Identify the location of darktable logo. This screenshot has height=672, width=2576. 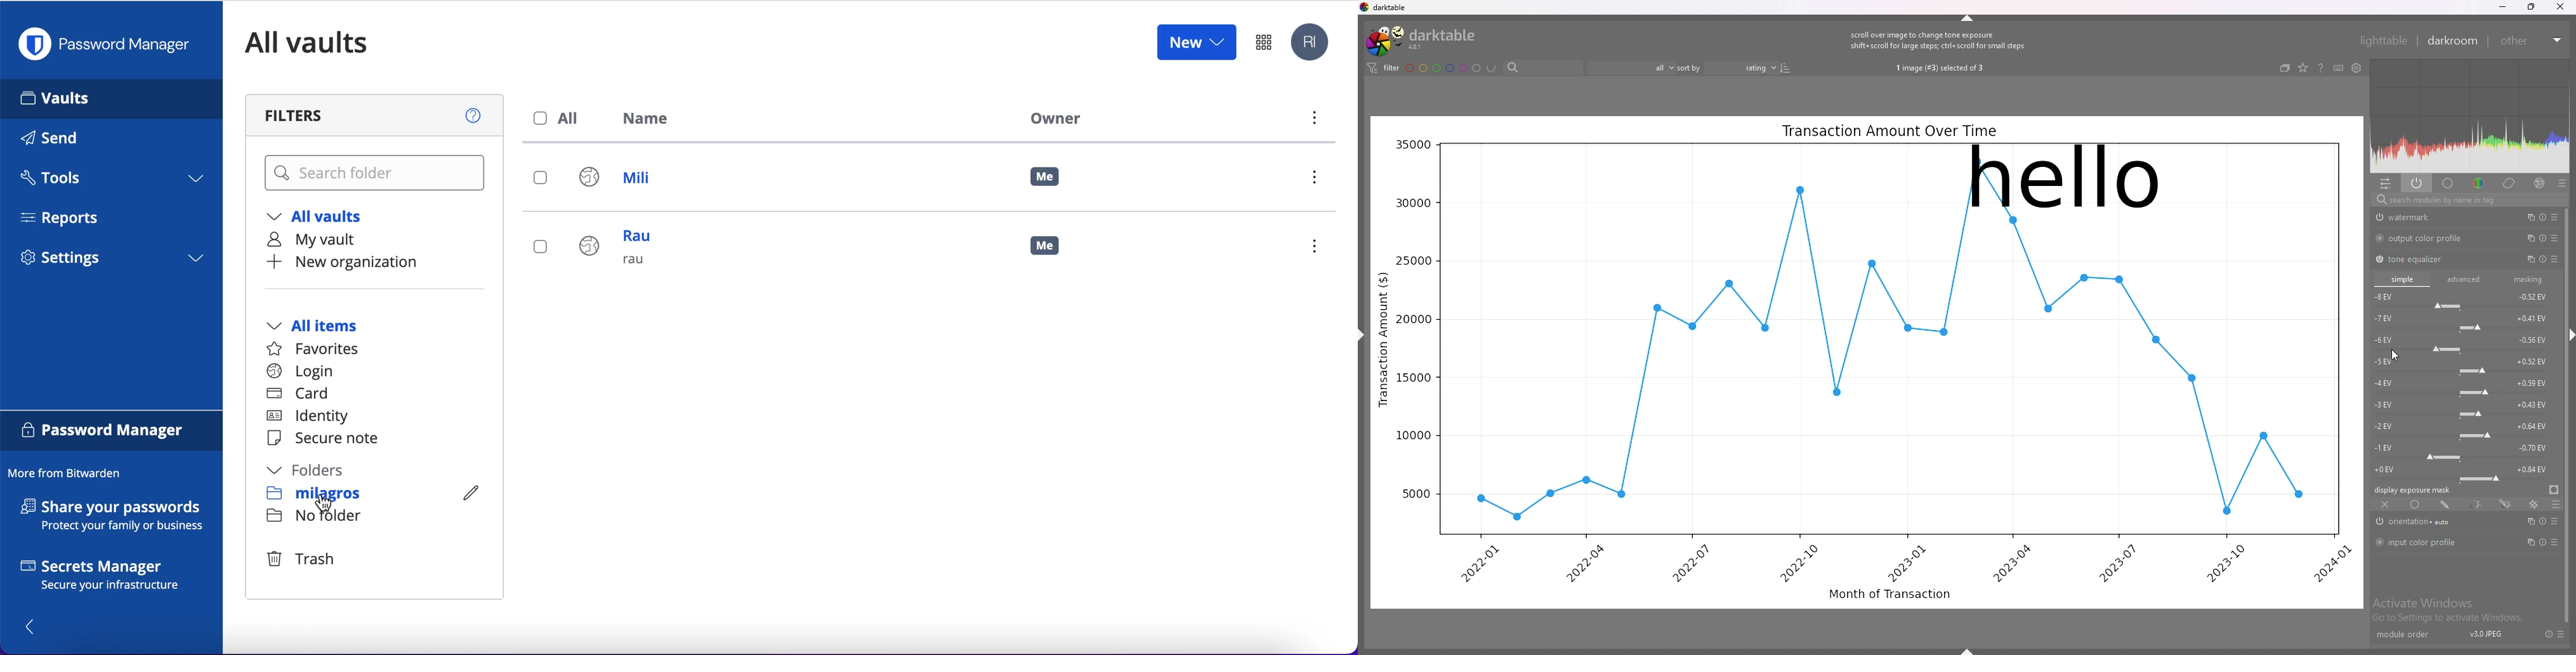
(1426, 40).